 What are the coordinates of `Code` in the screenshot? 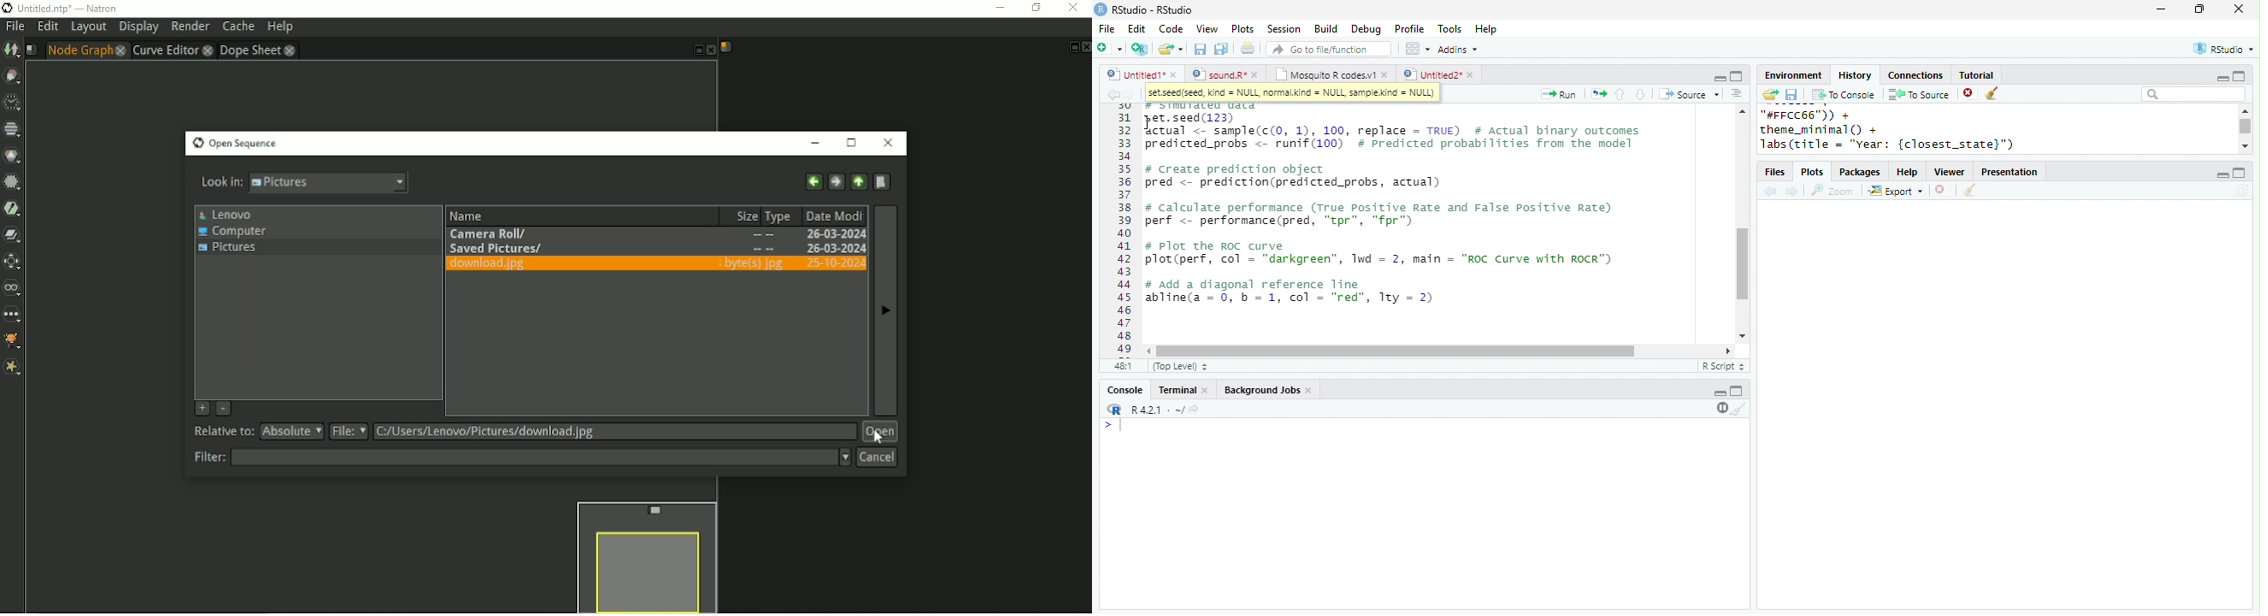 It's located at (1171, 28).